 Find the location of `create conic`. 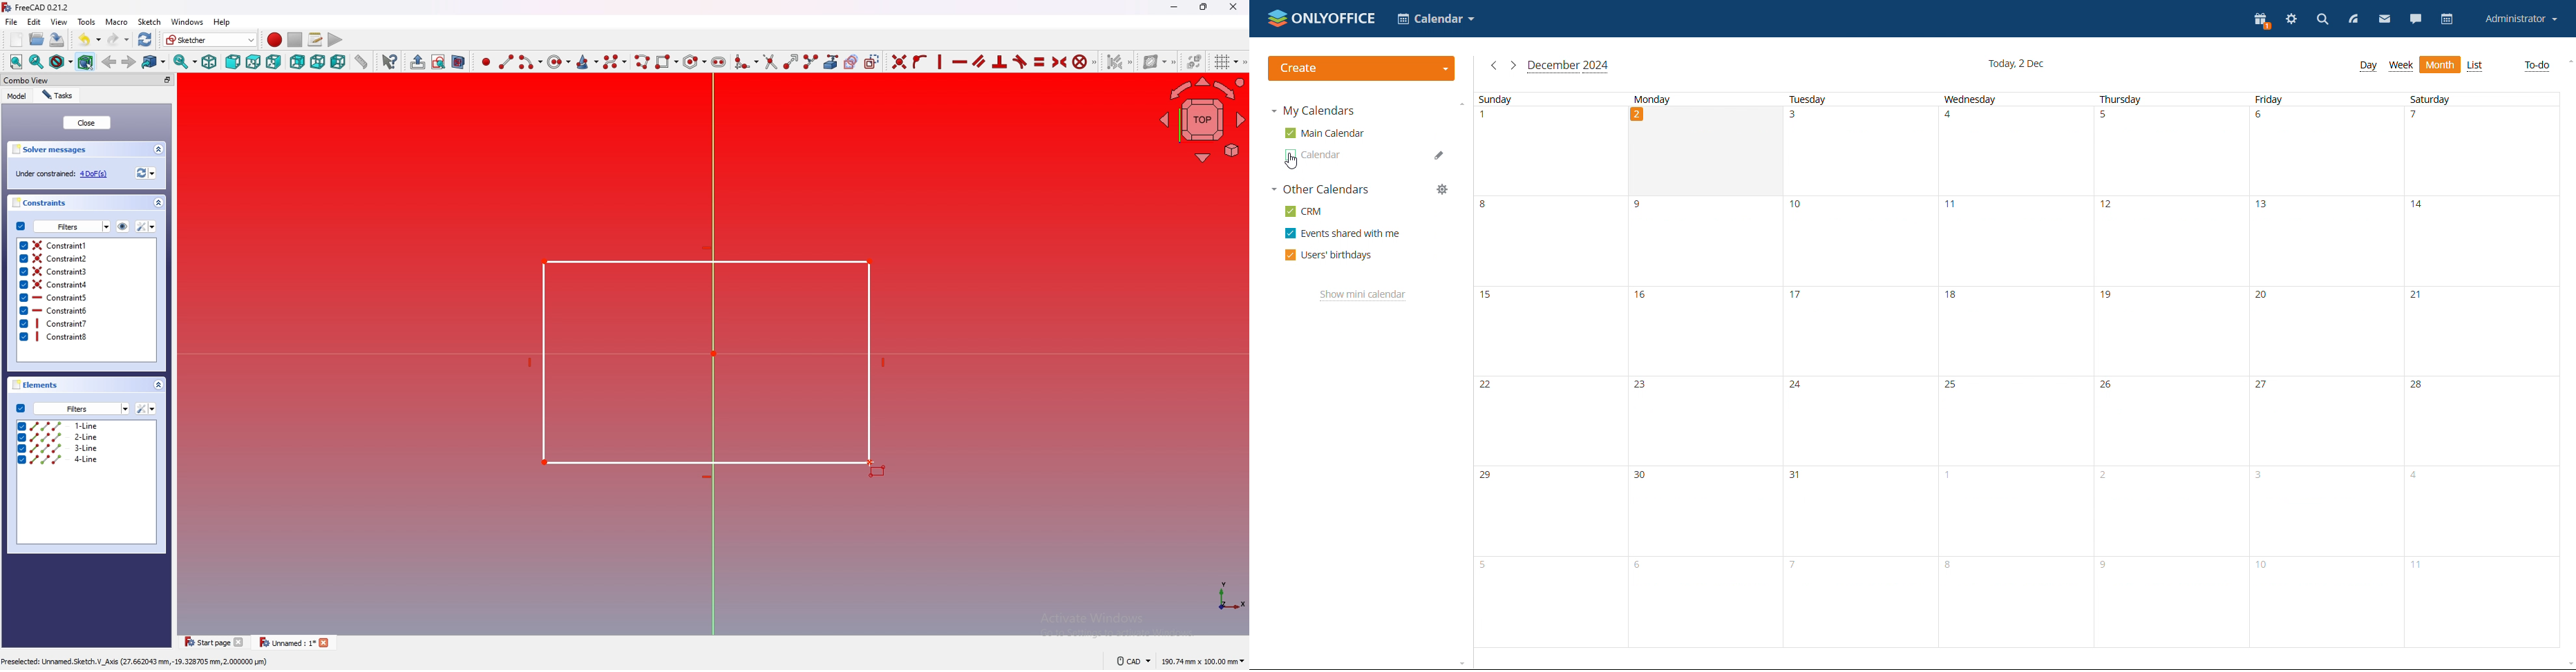

create conic is located at coordinates (588, 62).